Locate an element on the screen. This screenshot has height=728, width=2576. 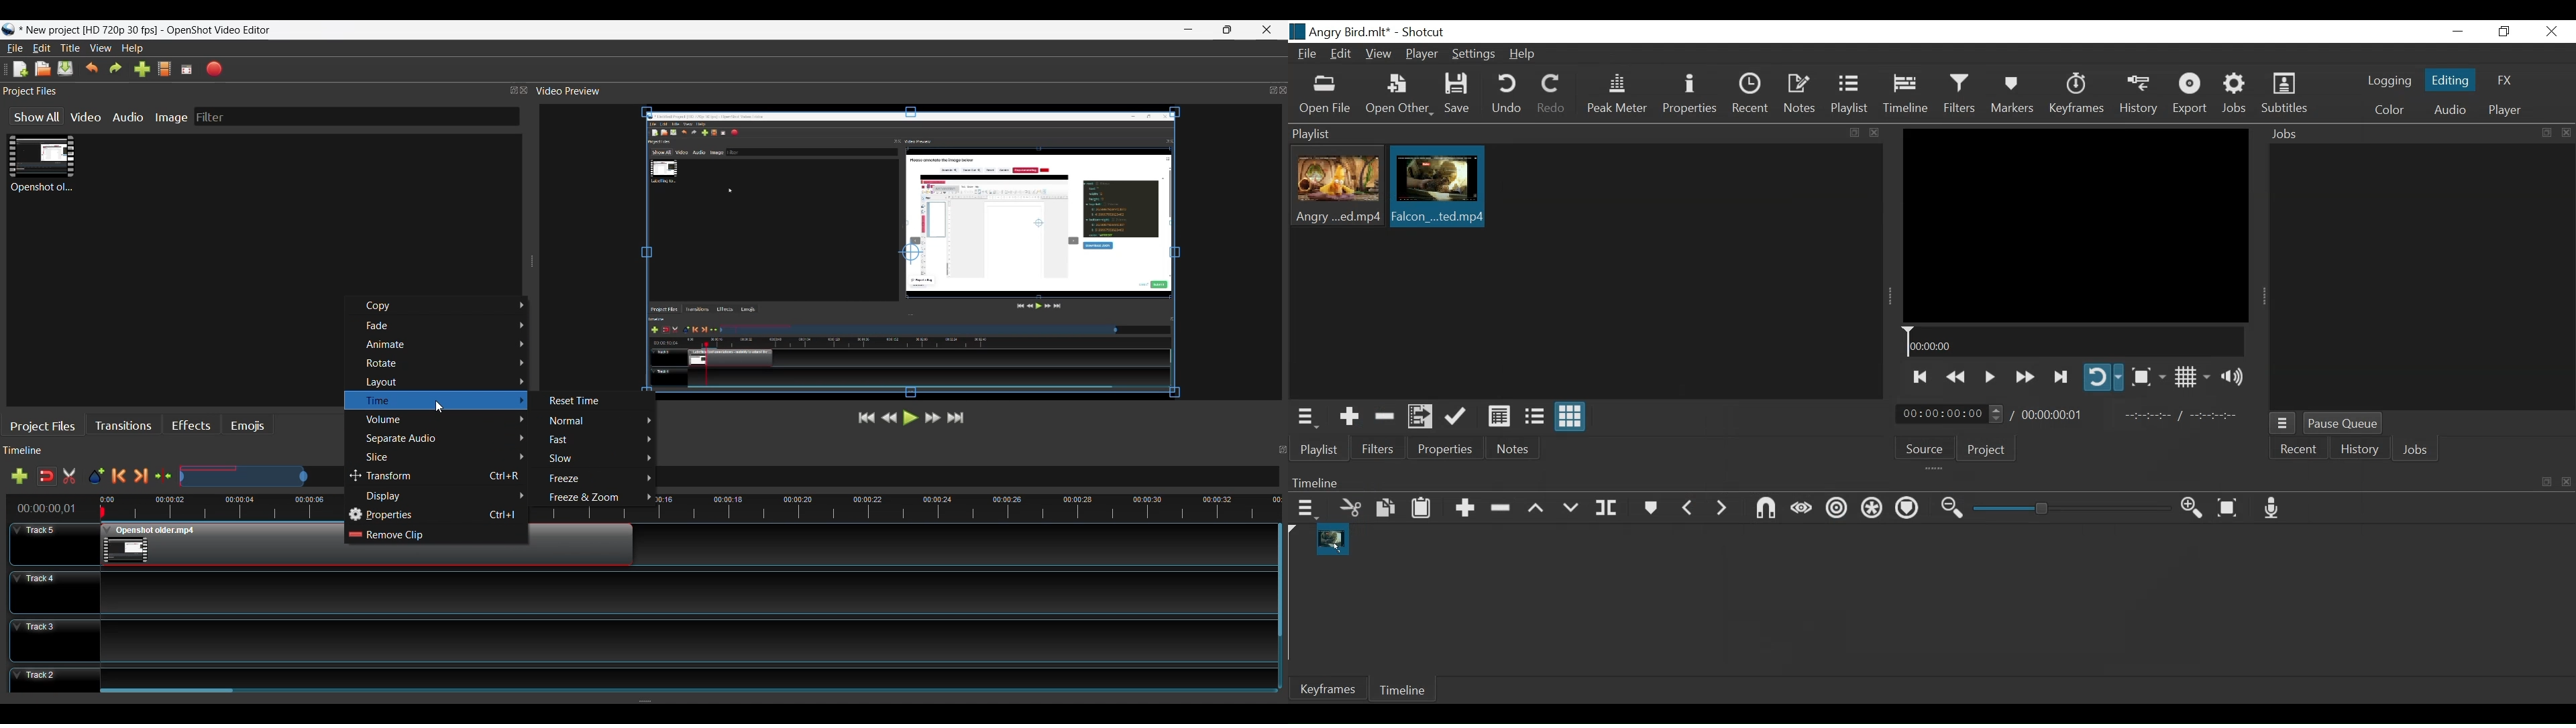
Toggle play or pause (Space) is located at coordinates (1988, 378).